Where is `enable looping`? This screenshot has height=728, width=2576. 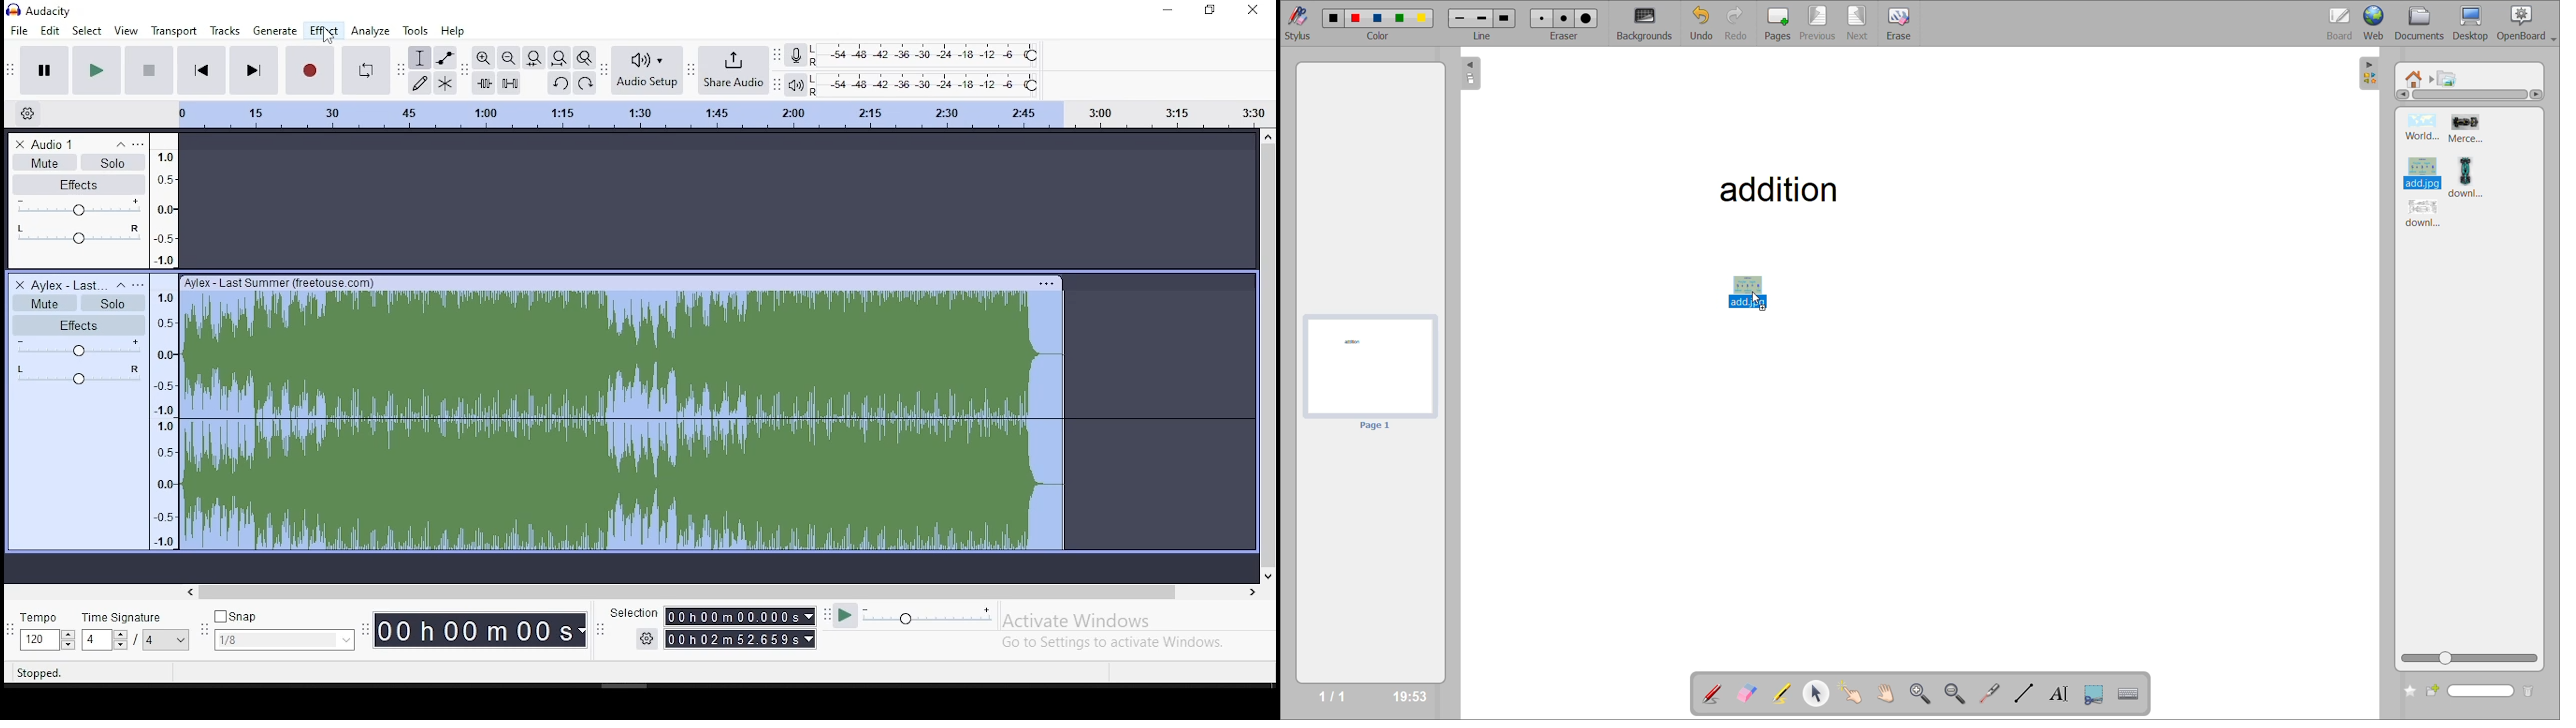
enable looping is located at coordinates (366, 70).